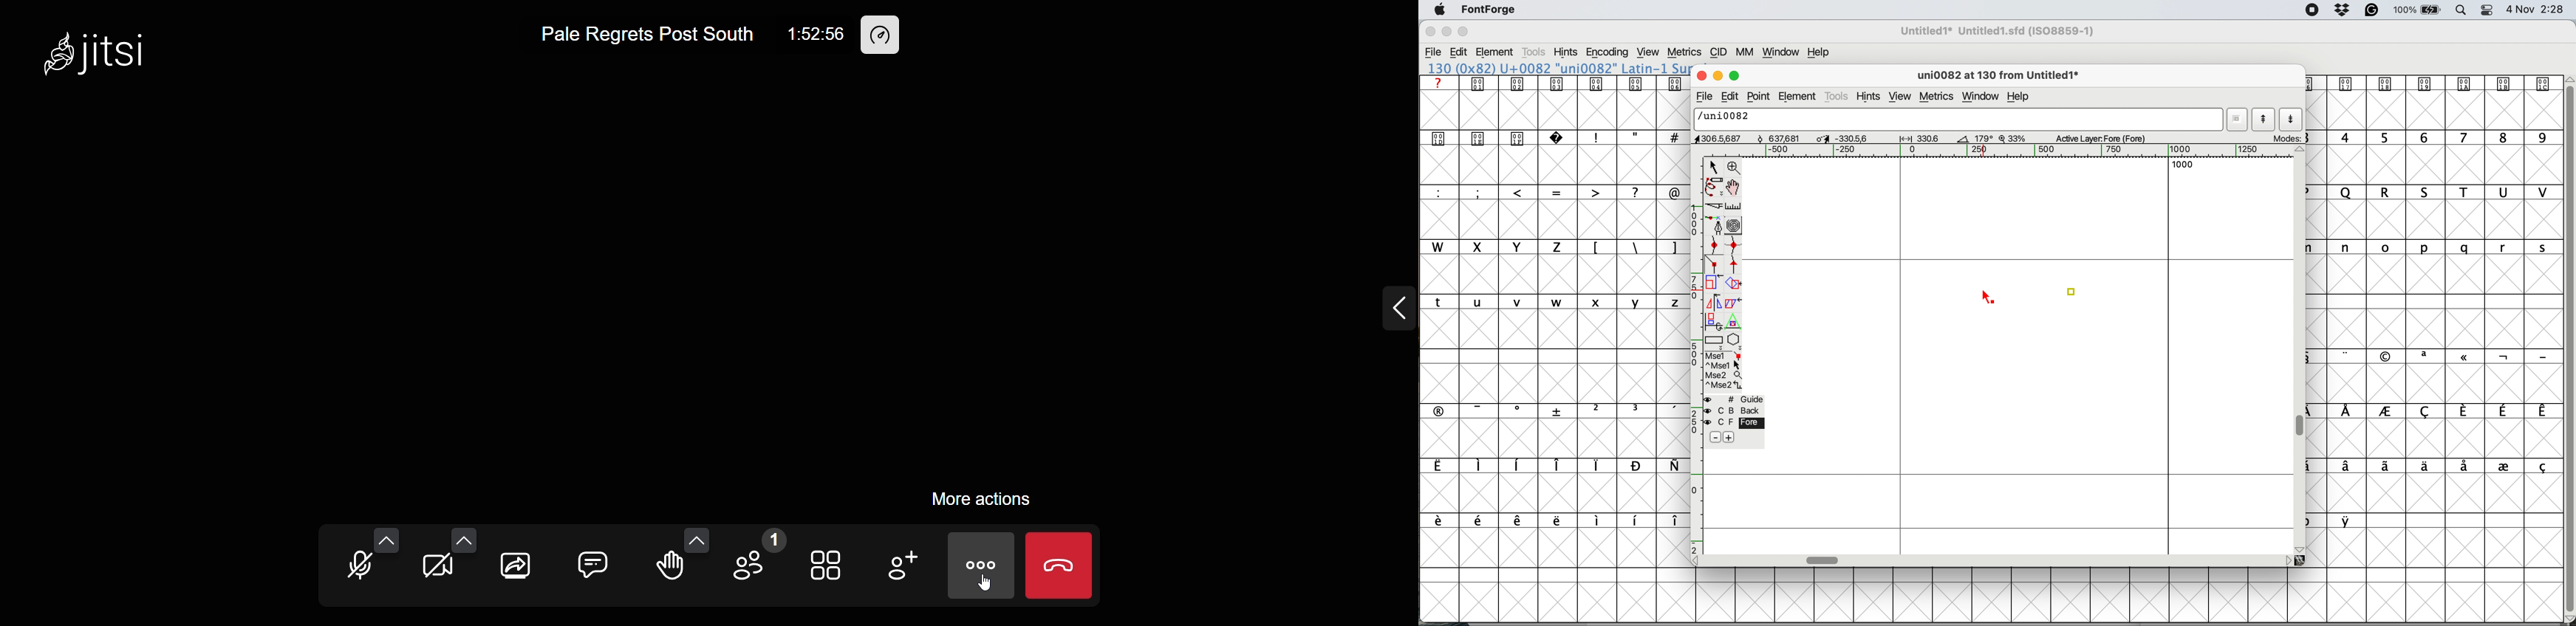 The height and width of the screenshot is (644, 2576). What do you see at coordinates (2441, 467) in the screenshot?
I see `symbols` at bounding box center [2441, 467].